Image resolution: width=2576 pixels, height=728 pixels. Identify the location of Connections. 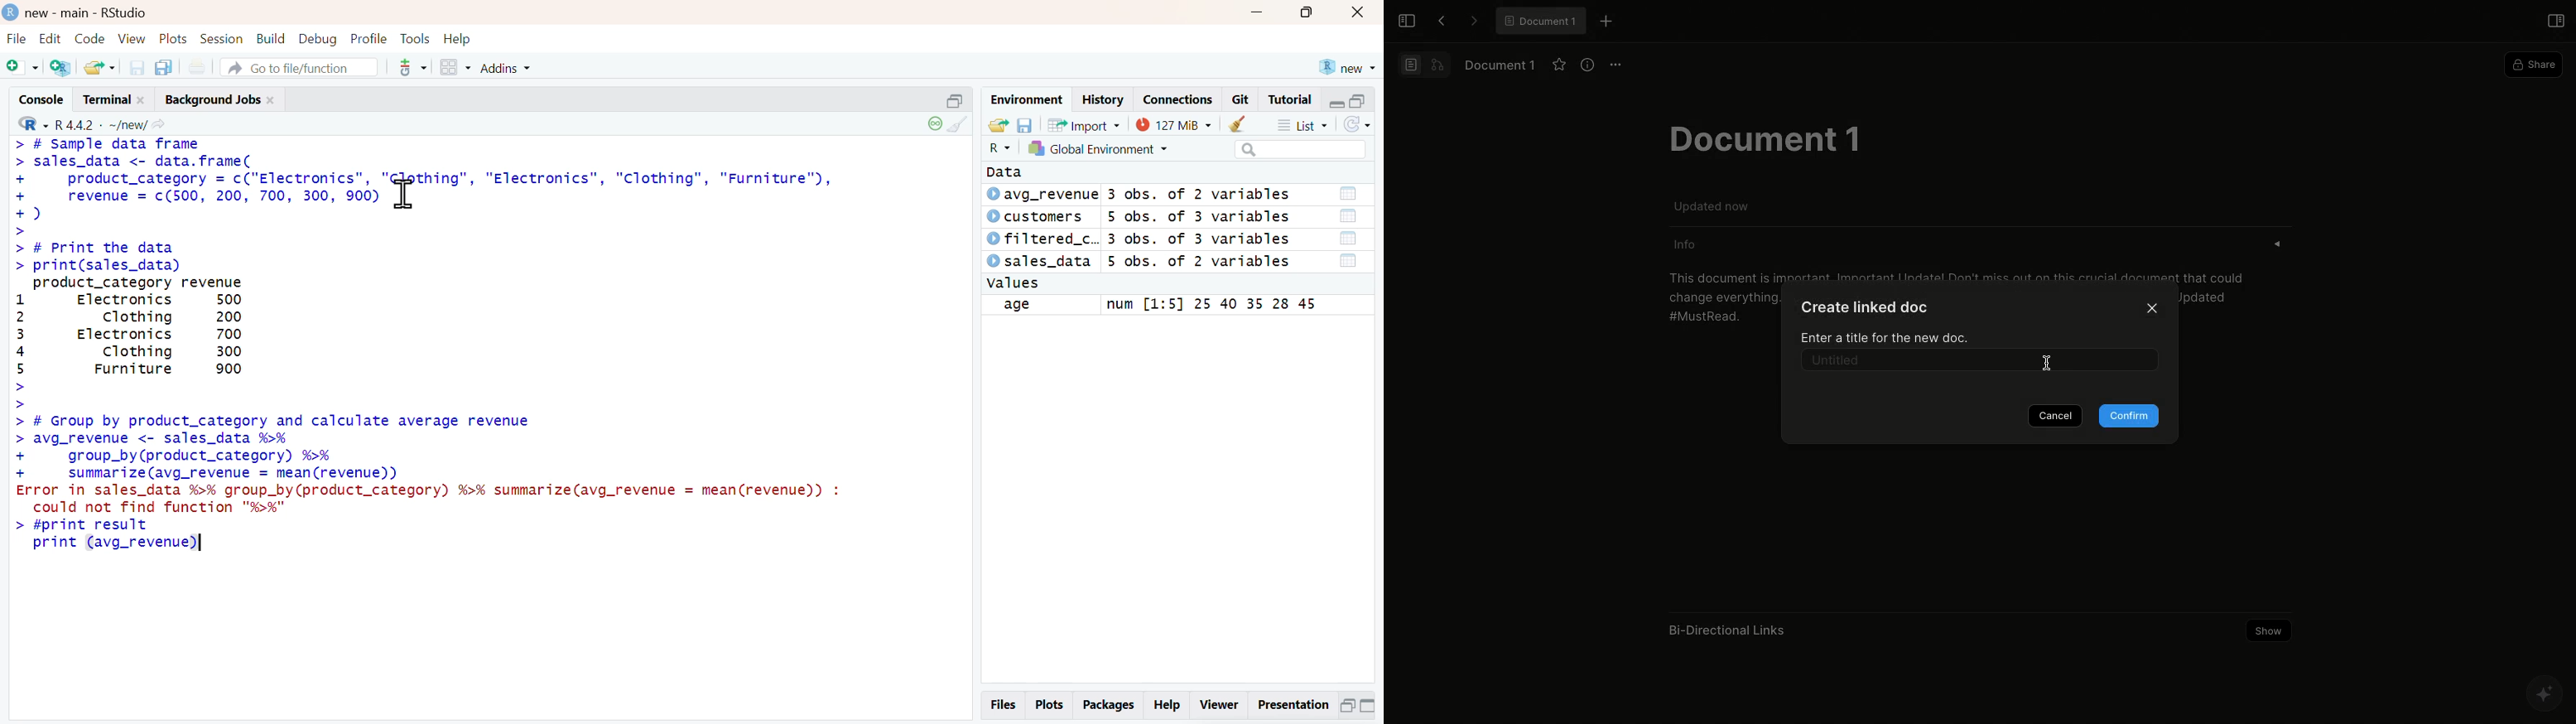
(1179, 100).